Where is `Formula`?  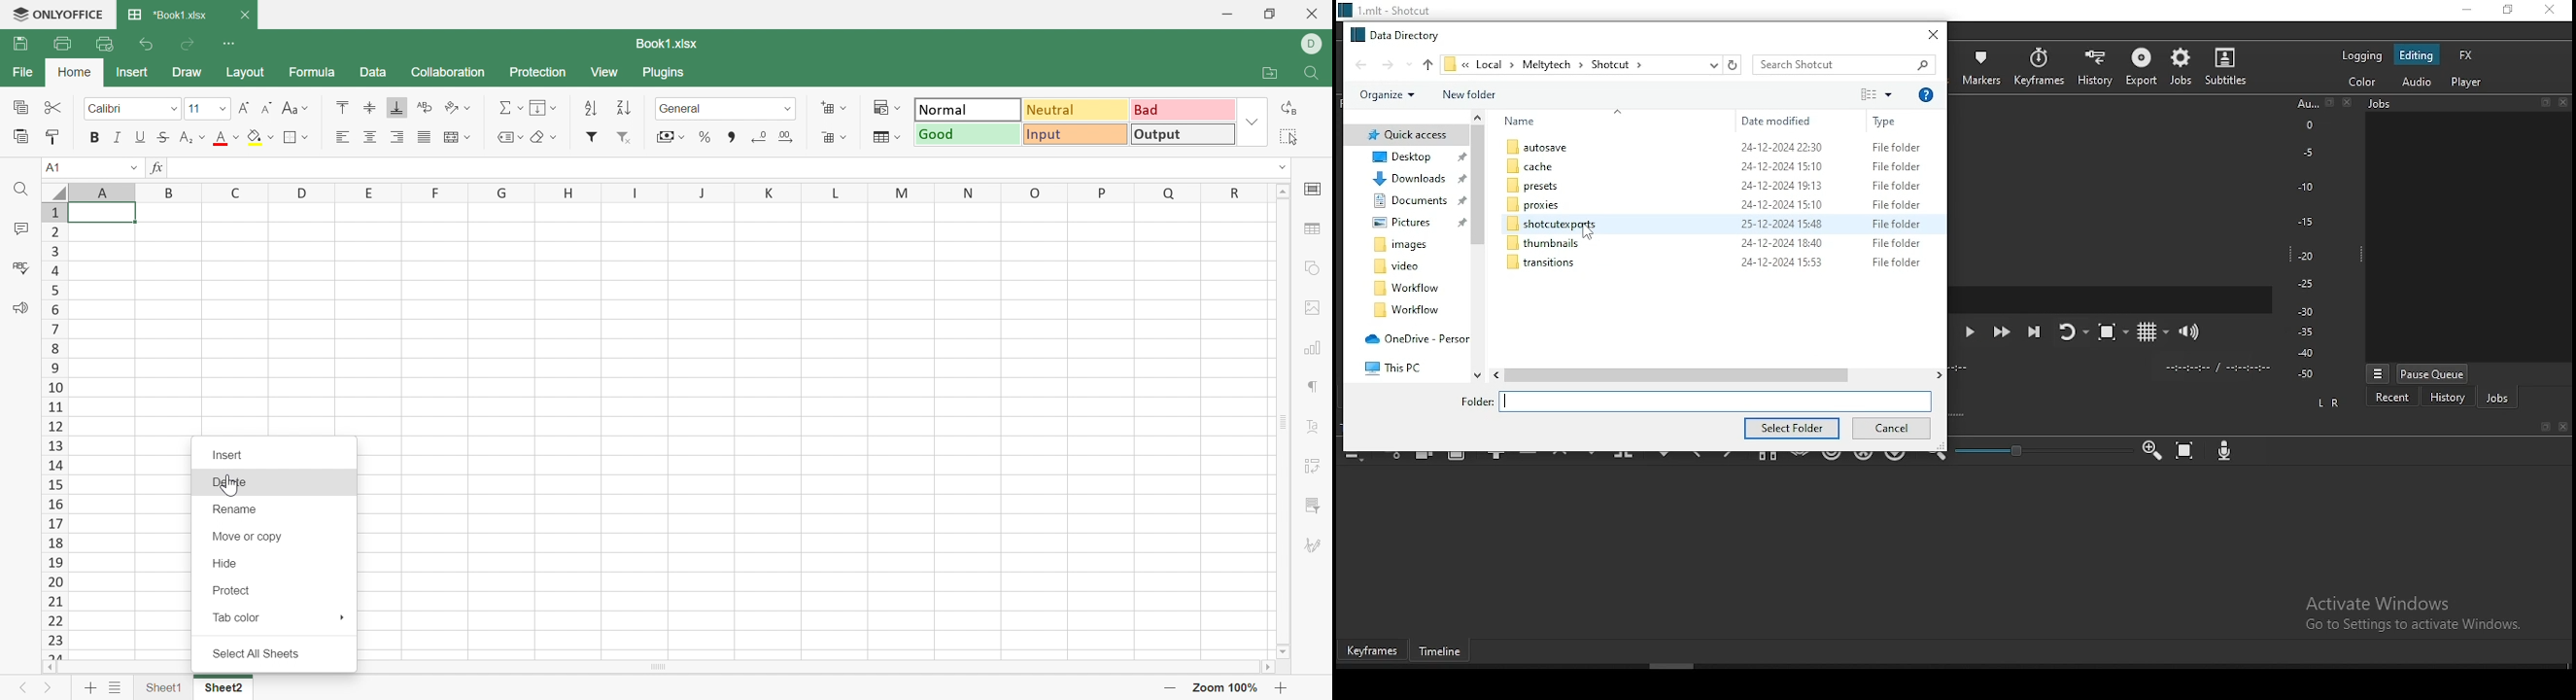 Formula is located at coordinates (314, 72).